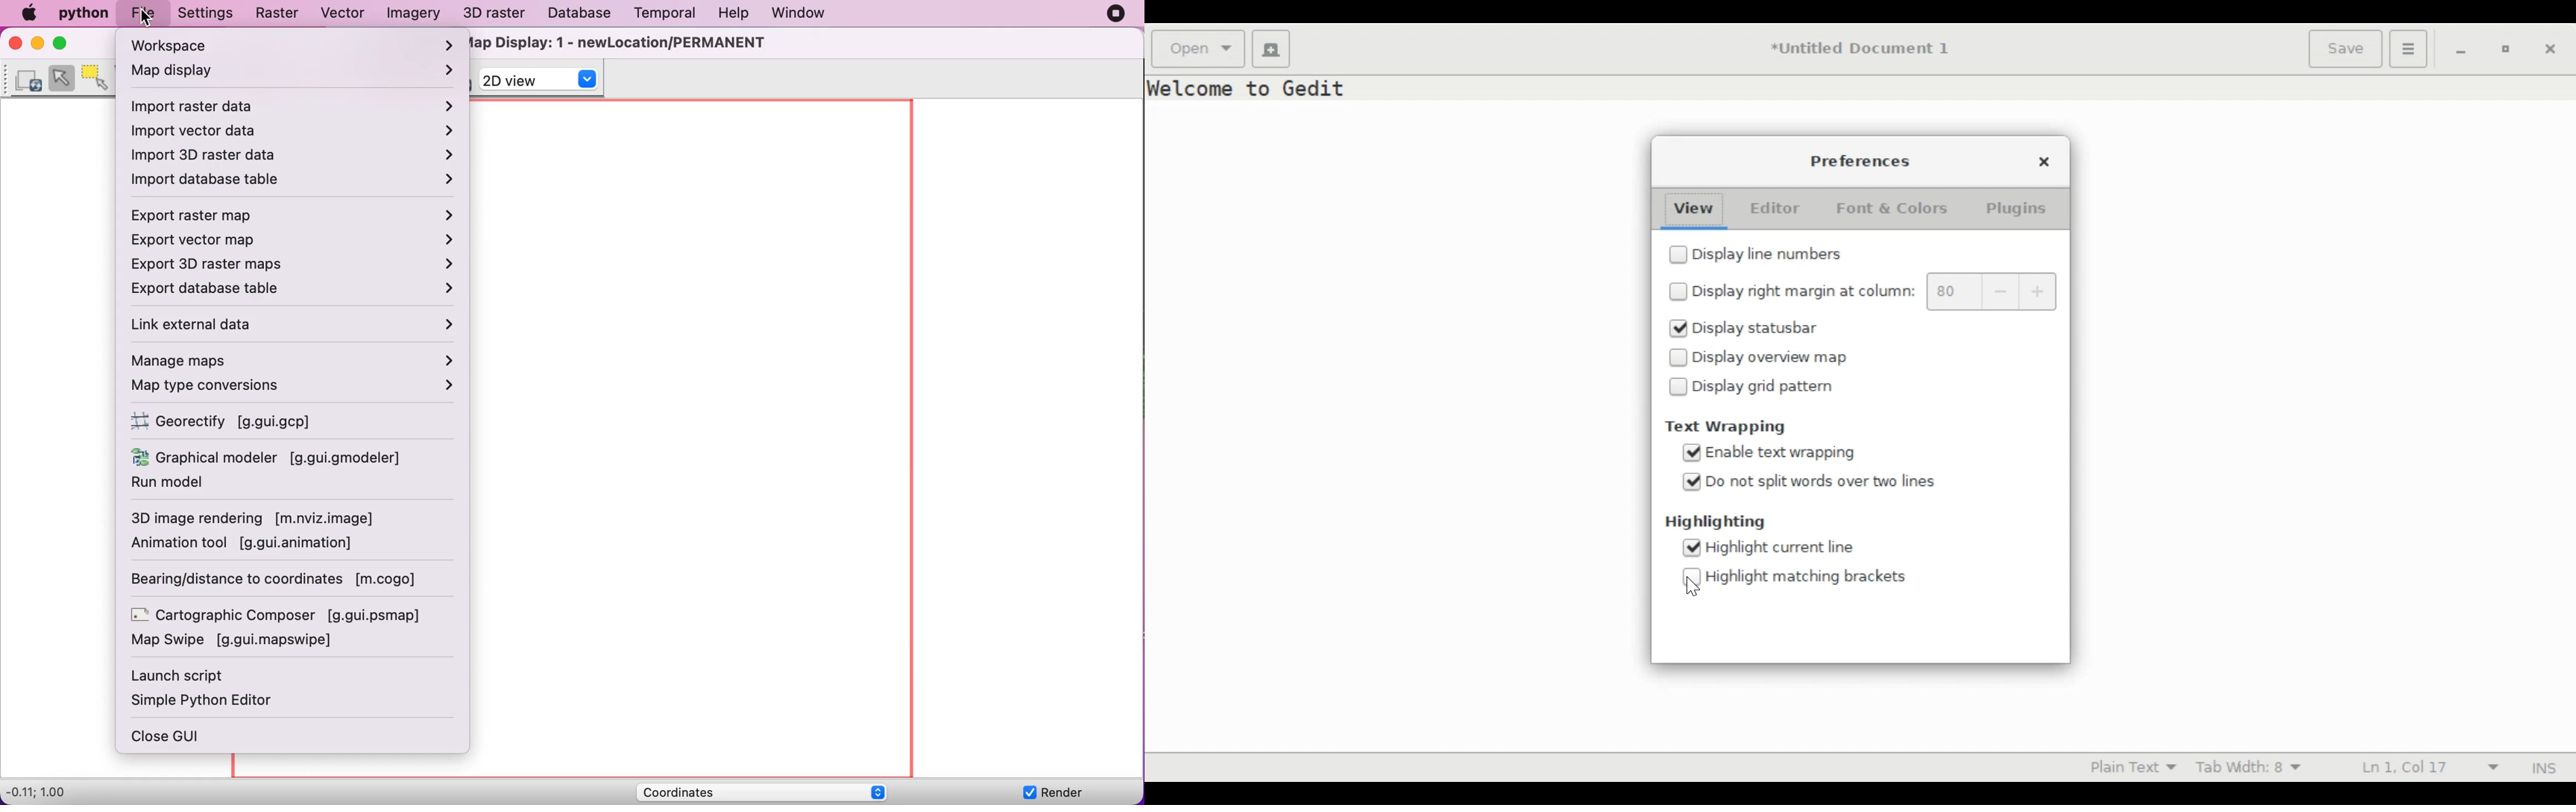 Image resolution: width=2576 pixels, height=812 pixels. What do you see at coordinates (1692, 547) in the screenshot?
I see `checked checkbox` at bounding box center [1692, 547].